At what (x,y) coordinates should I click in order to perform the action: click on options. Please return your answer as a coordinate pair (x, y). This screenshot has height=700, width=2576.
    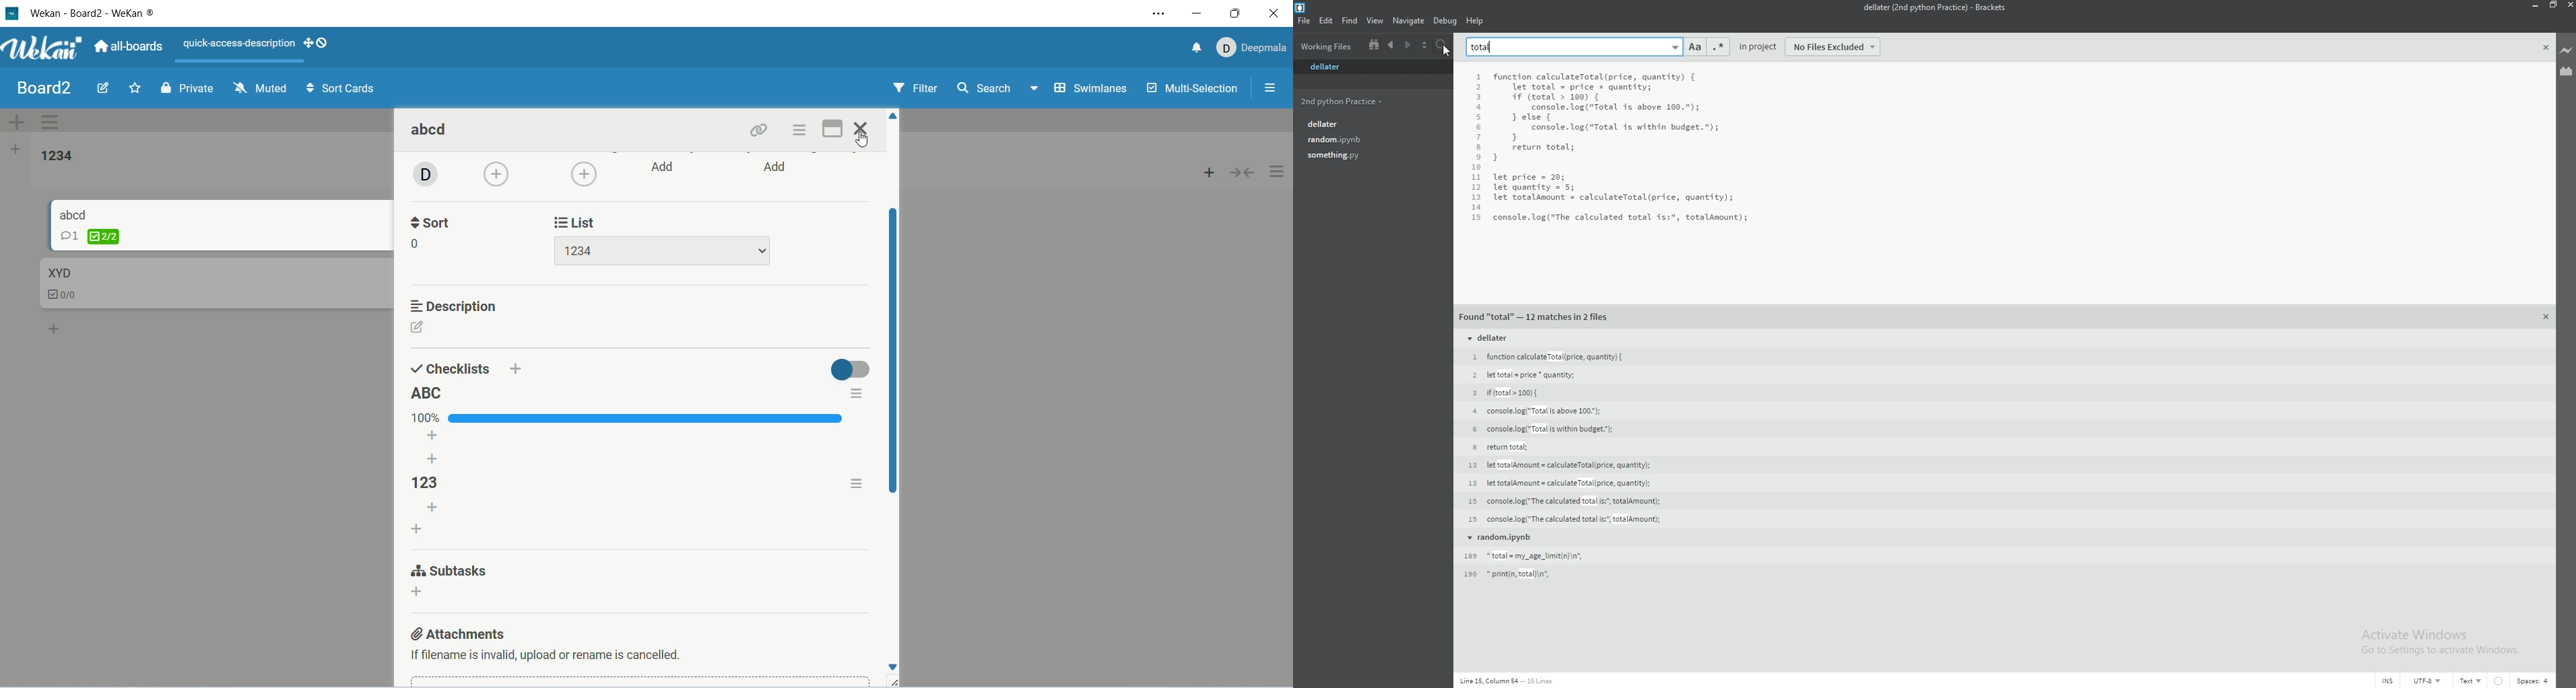
    Looking at the image, I should click on (858, 484).